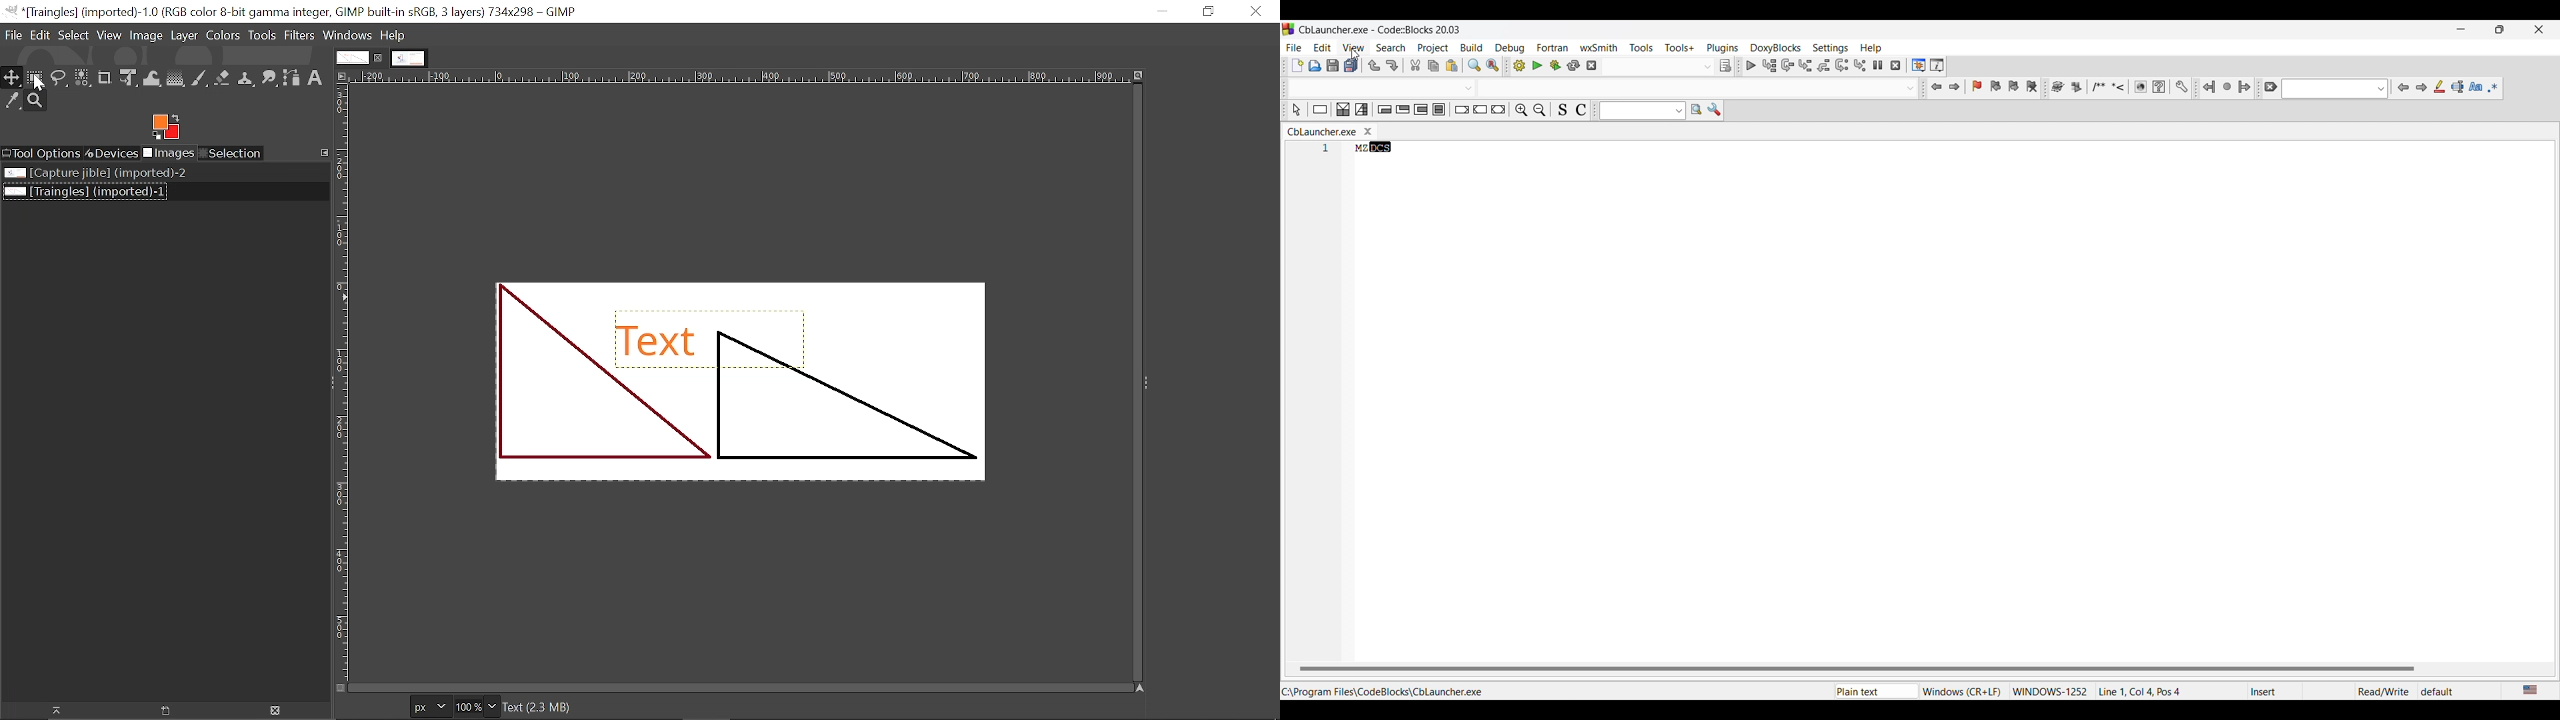 The width and height of the screenshot is (2576, 728). I want to click on eraser tool, so click(223, 80).